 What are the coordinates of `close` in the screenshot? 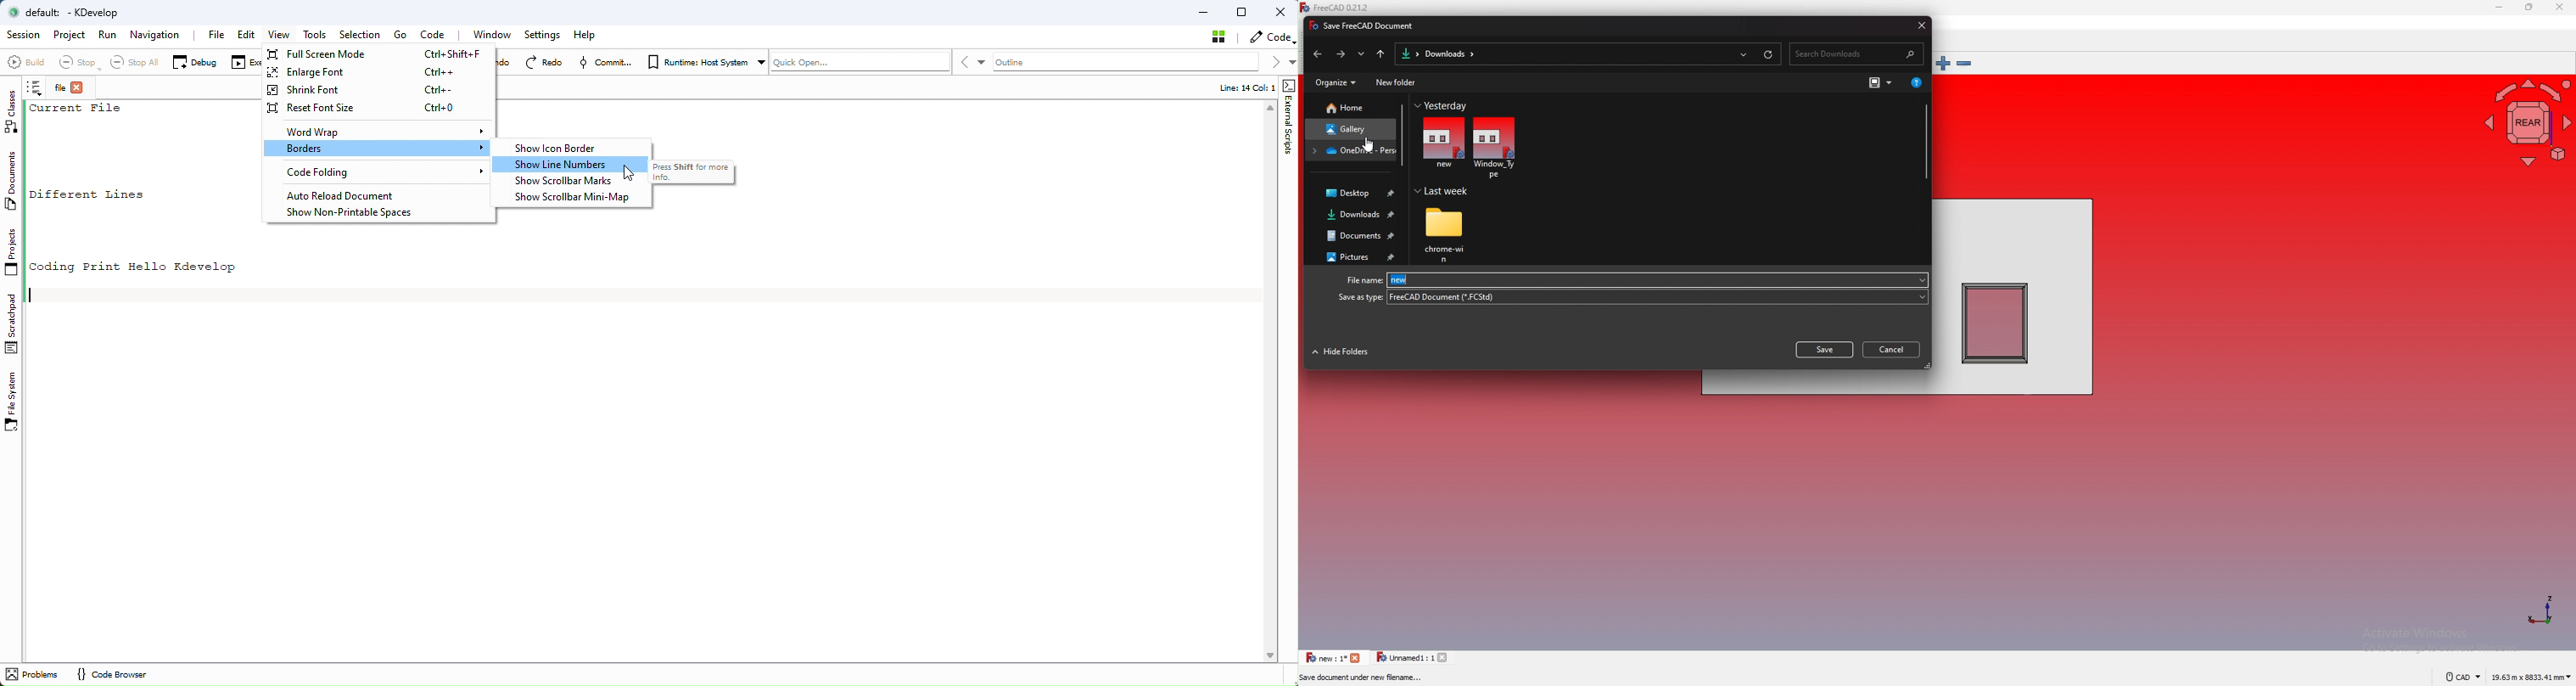 It's located at (1921, 25).